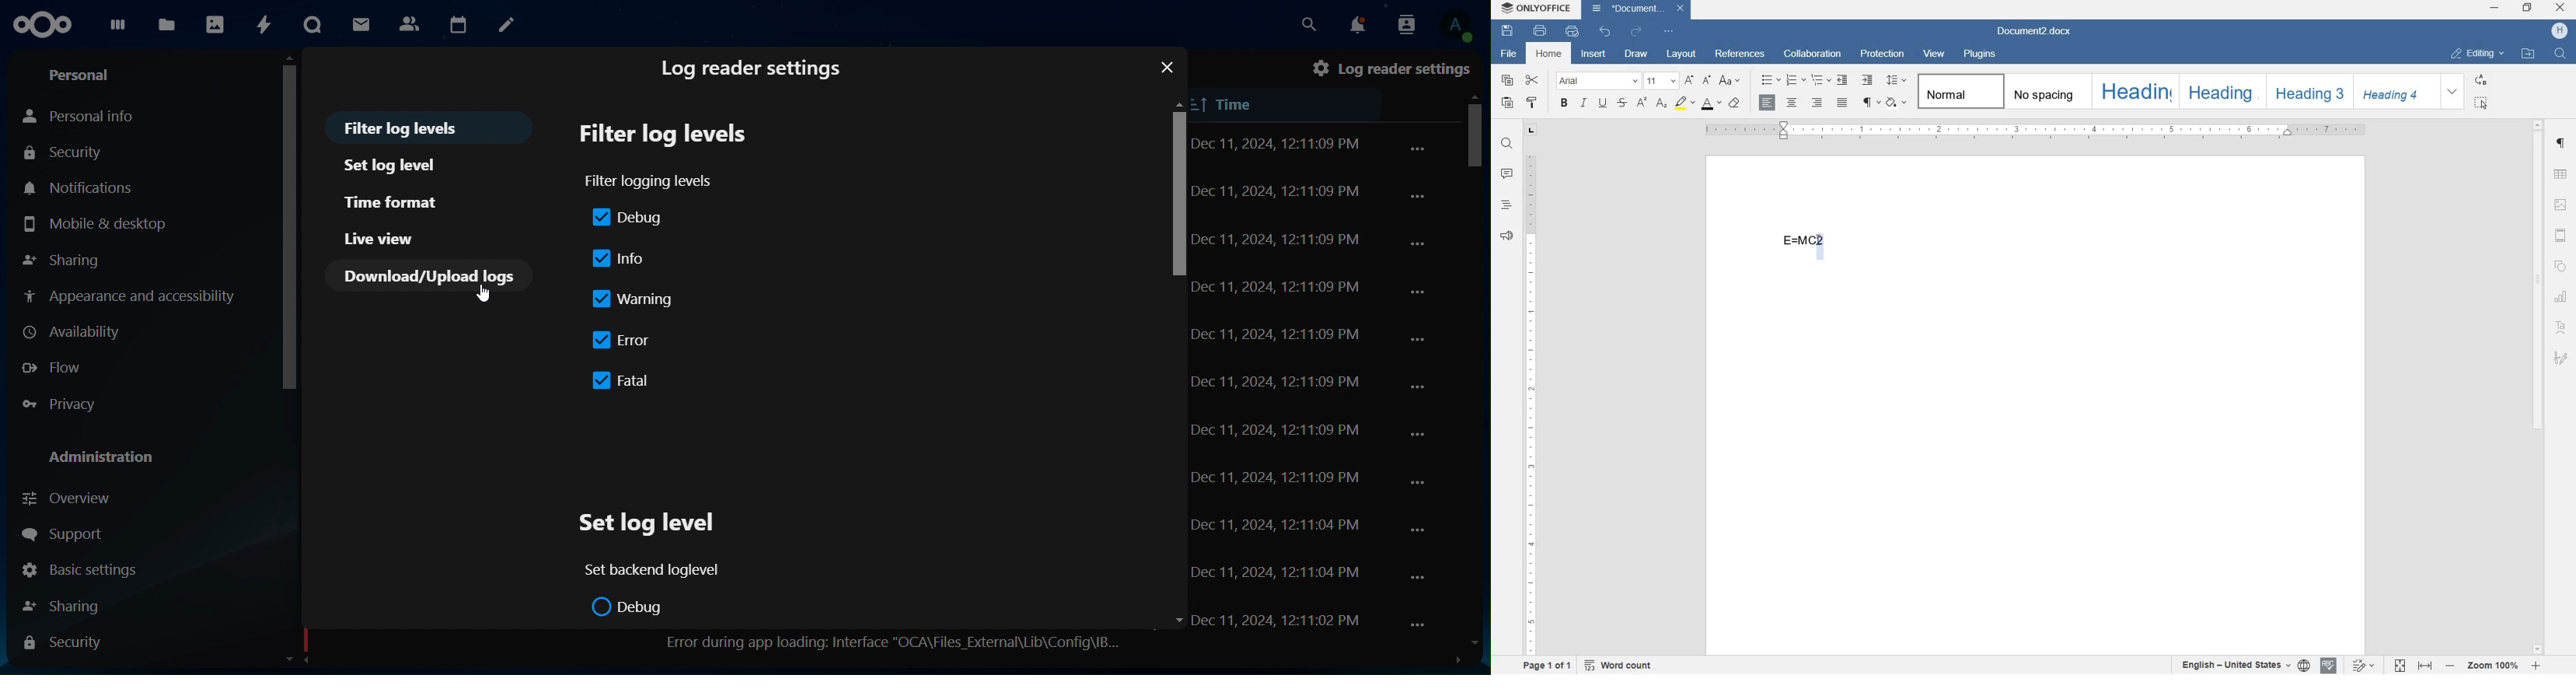 The height and width of the screenshot is (700, 2576). What do you see at coordinates (2476, 54) in the screenshot?
I see `editing` at bounding box center [2476, 54].